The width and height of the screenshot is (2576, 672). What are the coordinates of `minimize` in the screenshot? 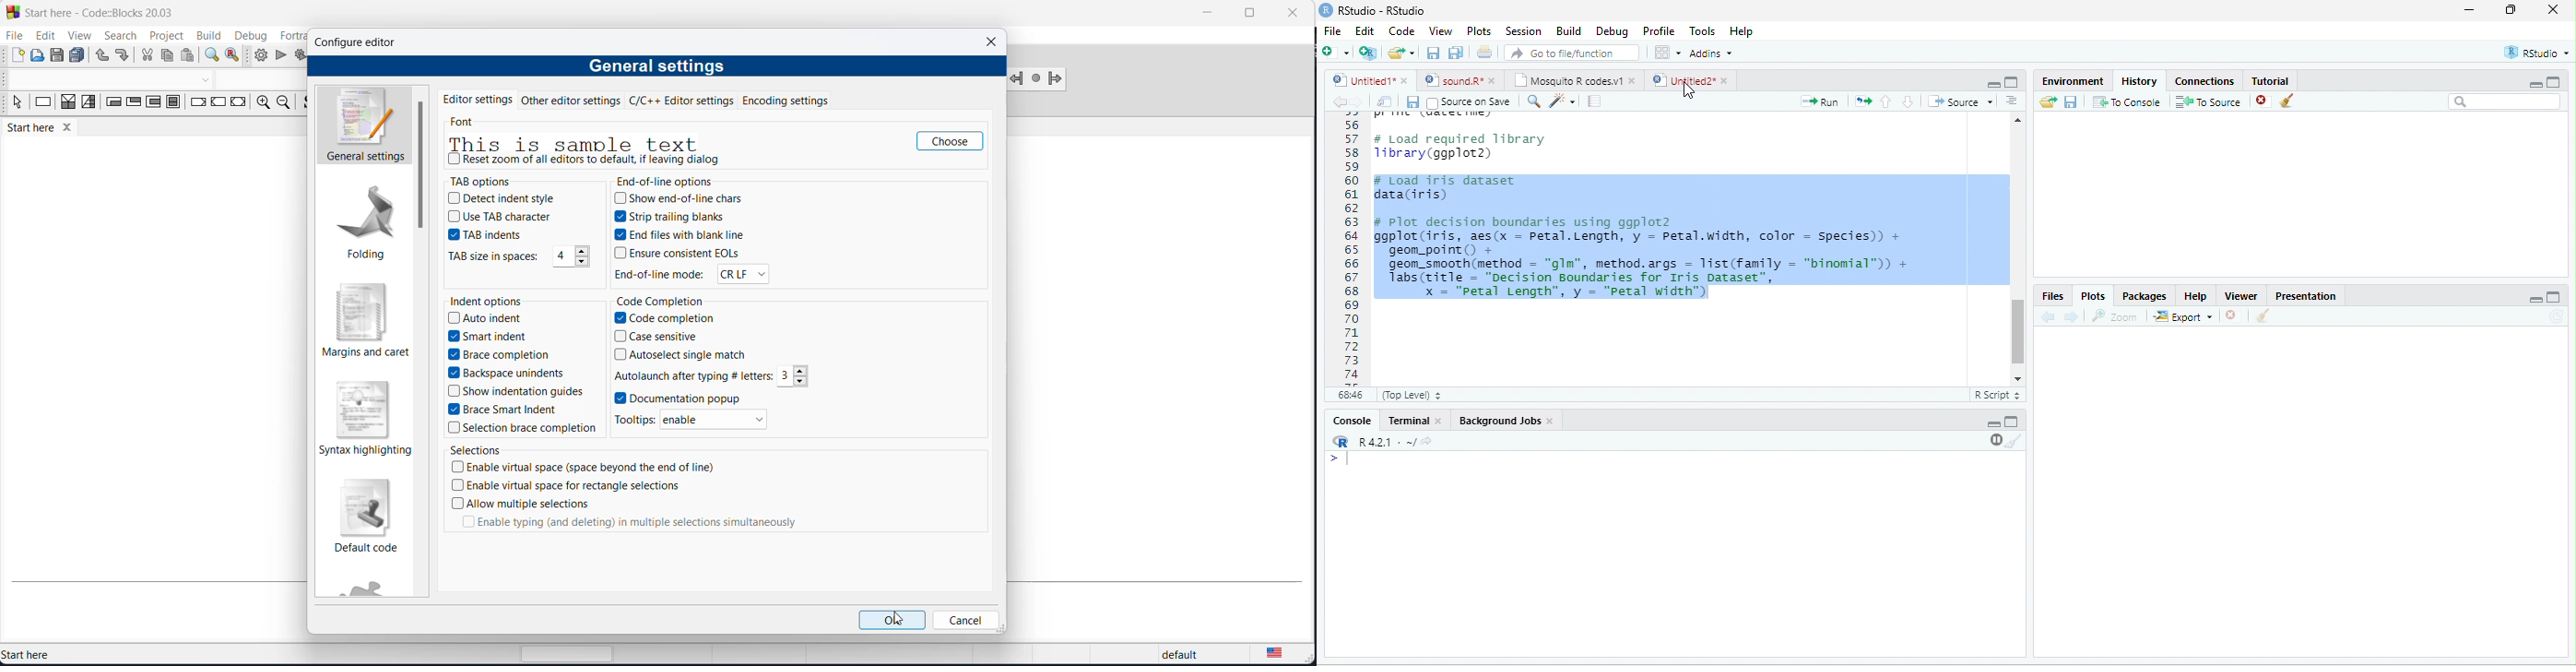 It's located at (1994, 424).